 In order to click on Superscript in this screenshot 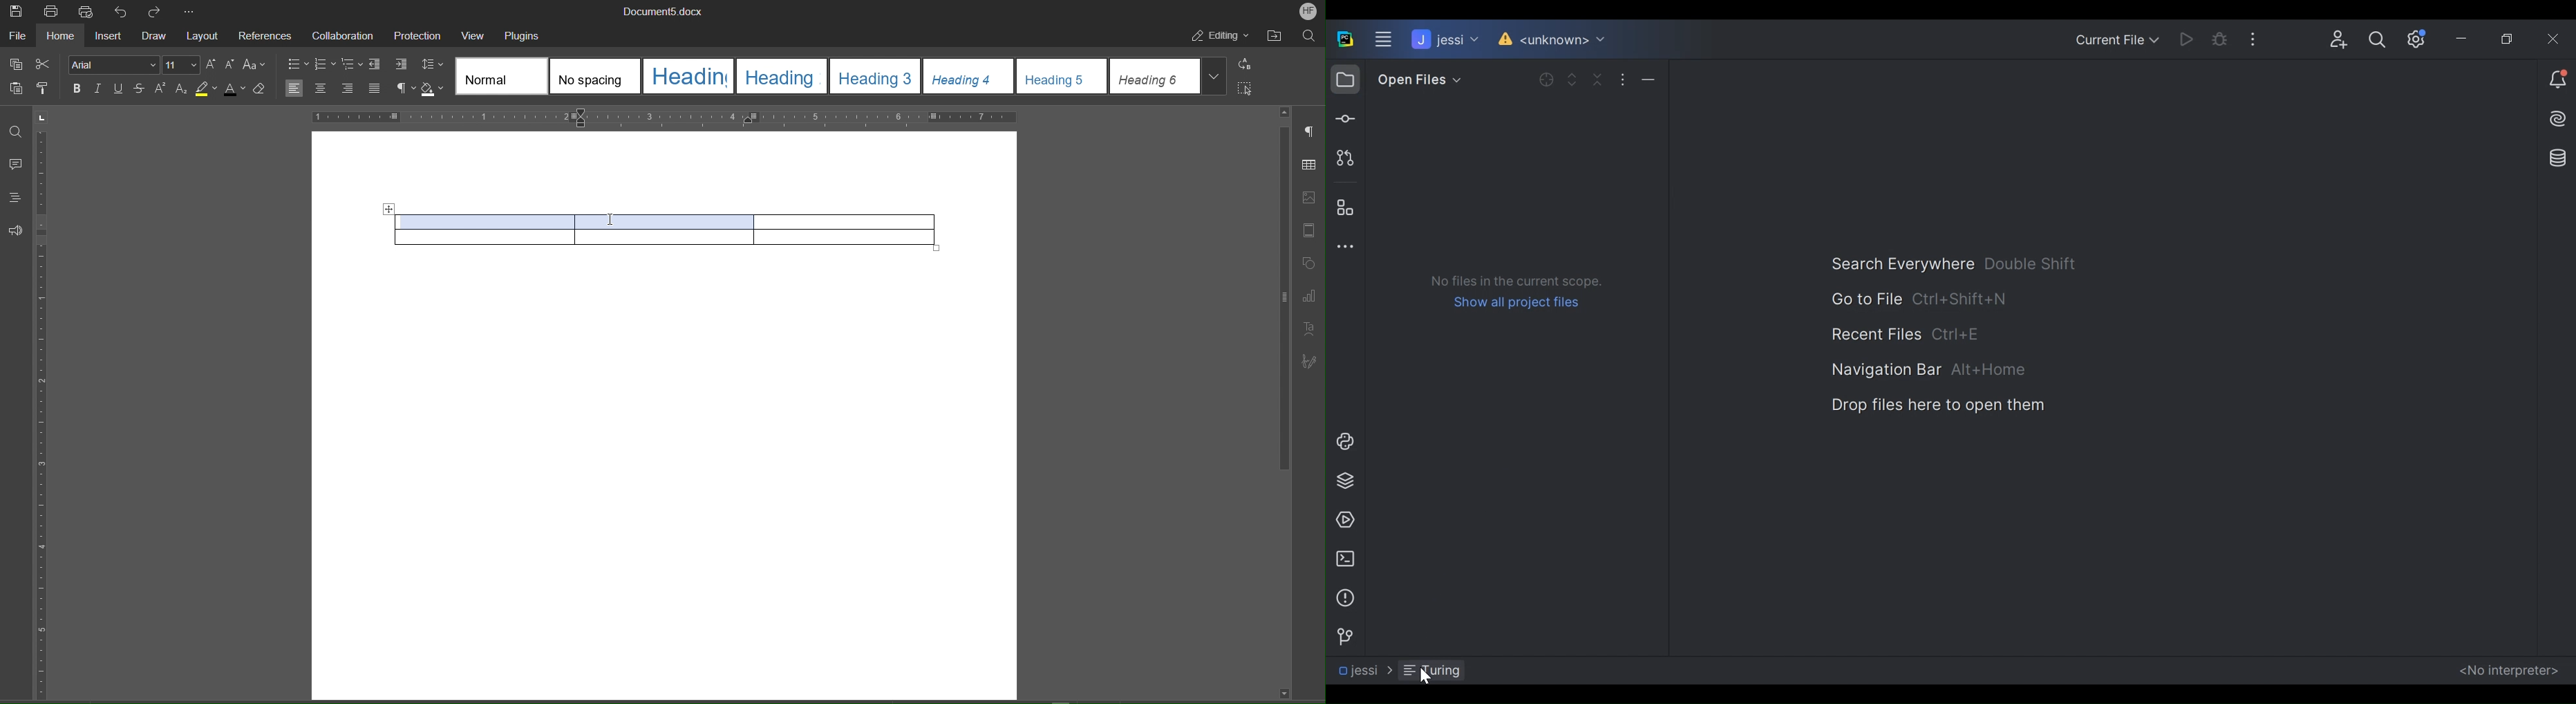, I will do `click(161, 89)`.